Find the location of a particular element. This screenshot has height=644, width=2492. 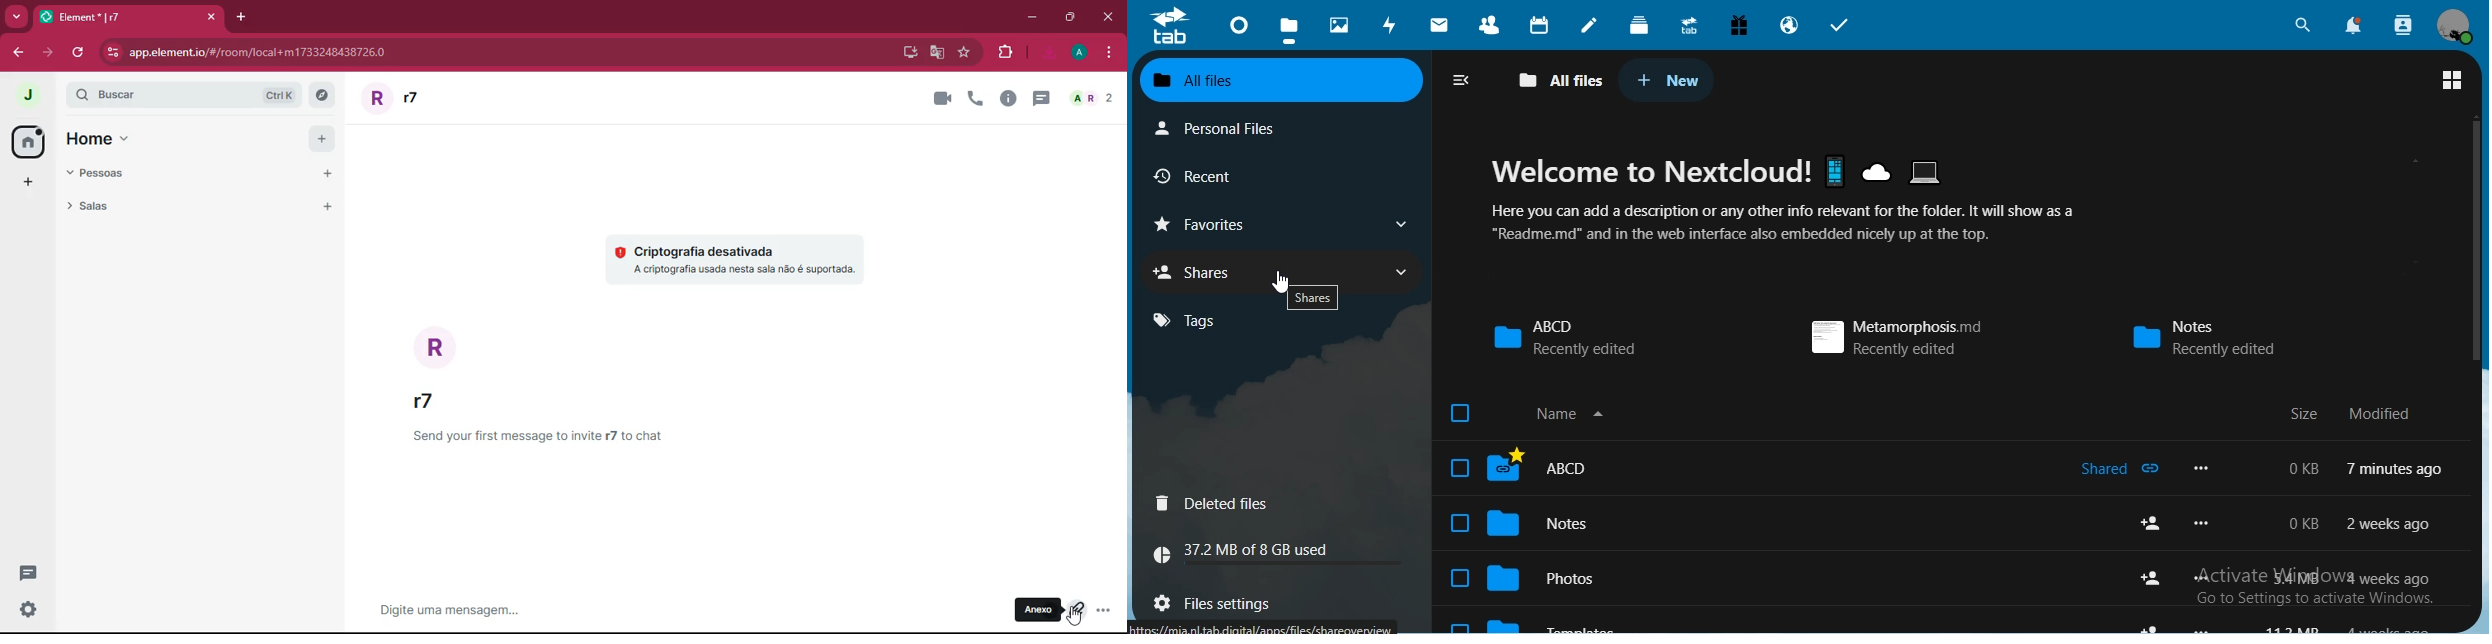

ABCD is located at coordinates (1759, 468).